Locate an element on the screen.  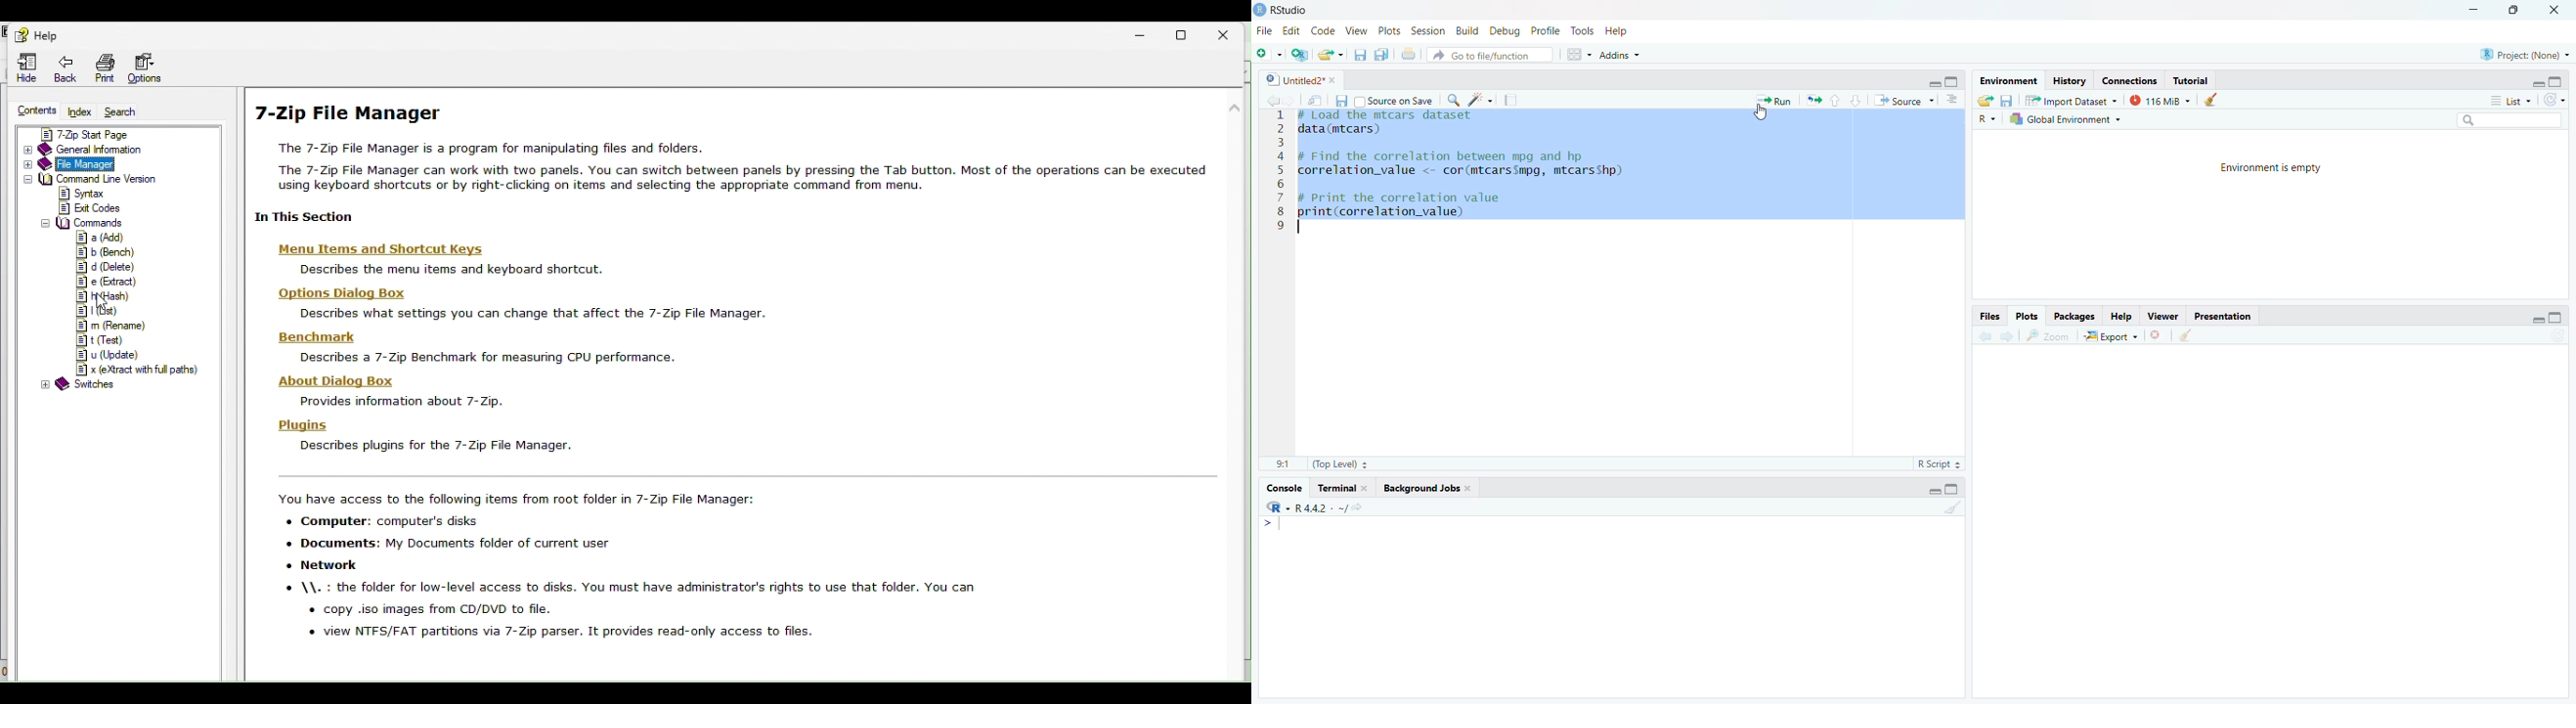
Presentation is located at coordinates (2222, 315).